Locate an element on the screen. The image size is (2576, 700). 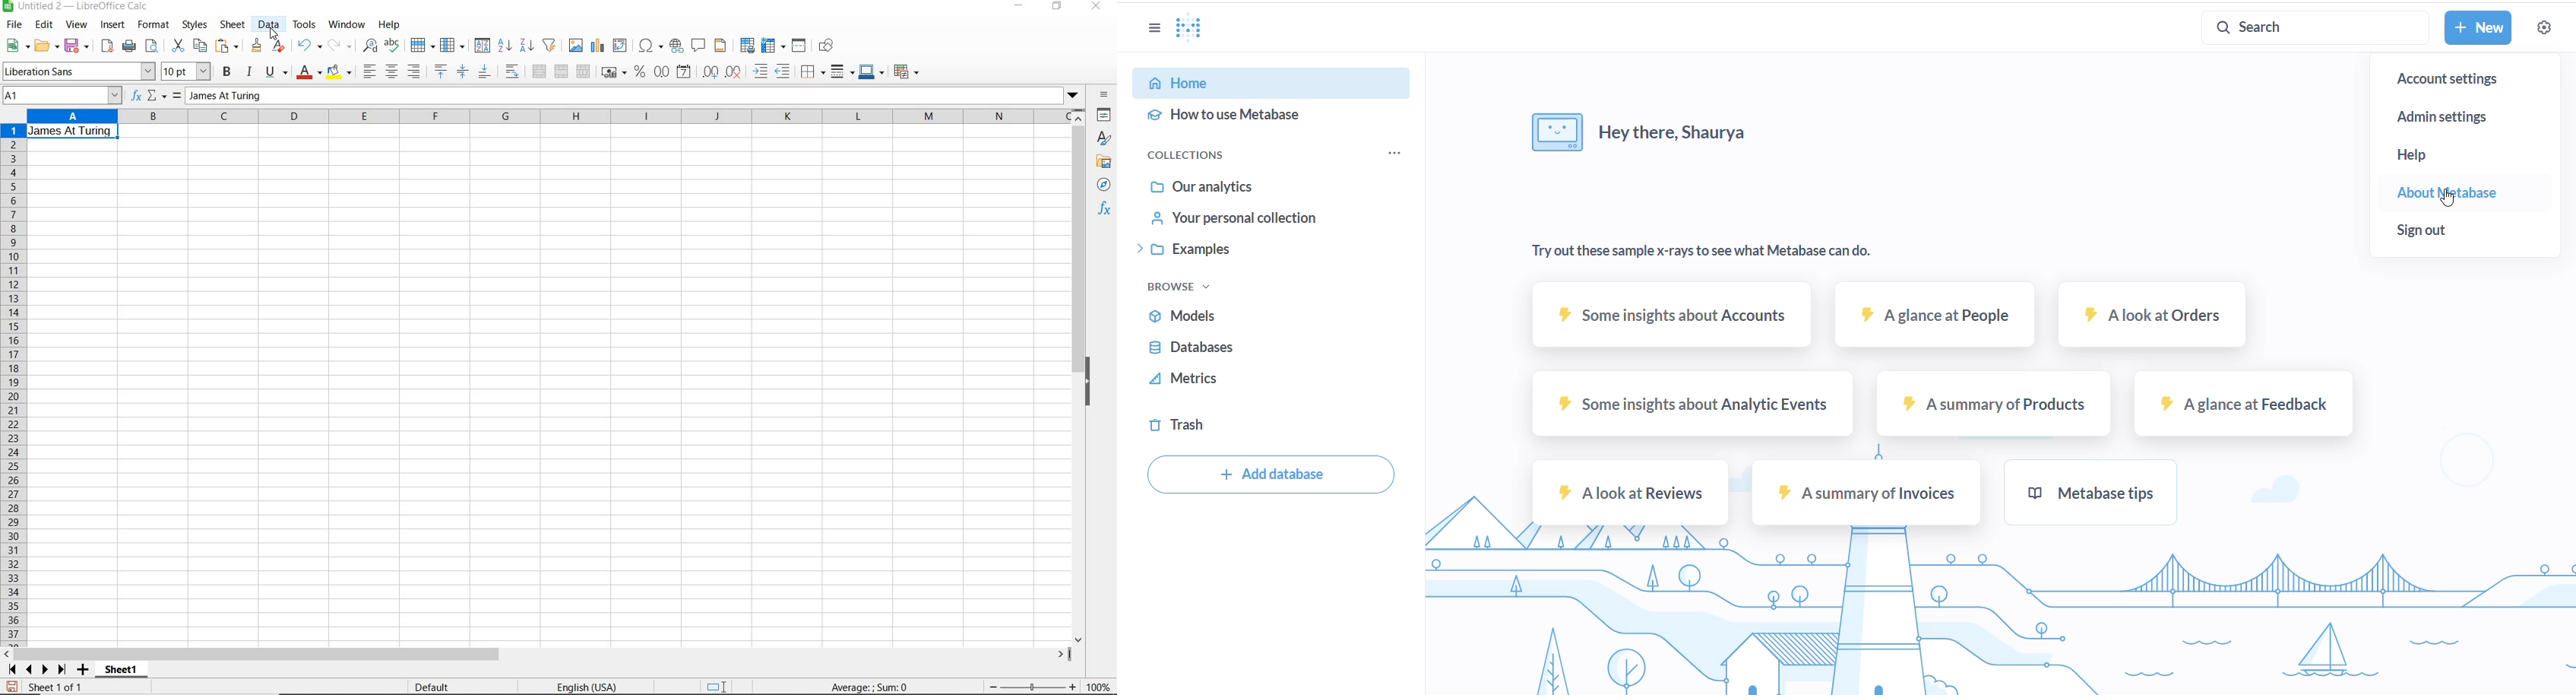
A look at Orders sample is located at coordinates (2151, 317).